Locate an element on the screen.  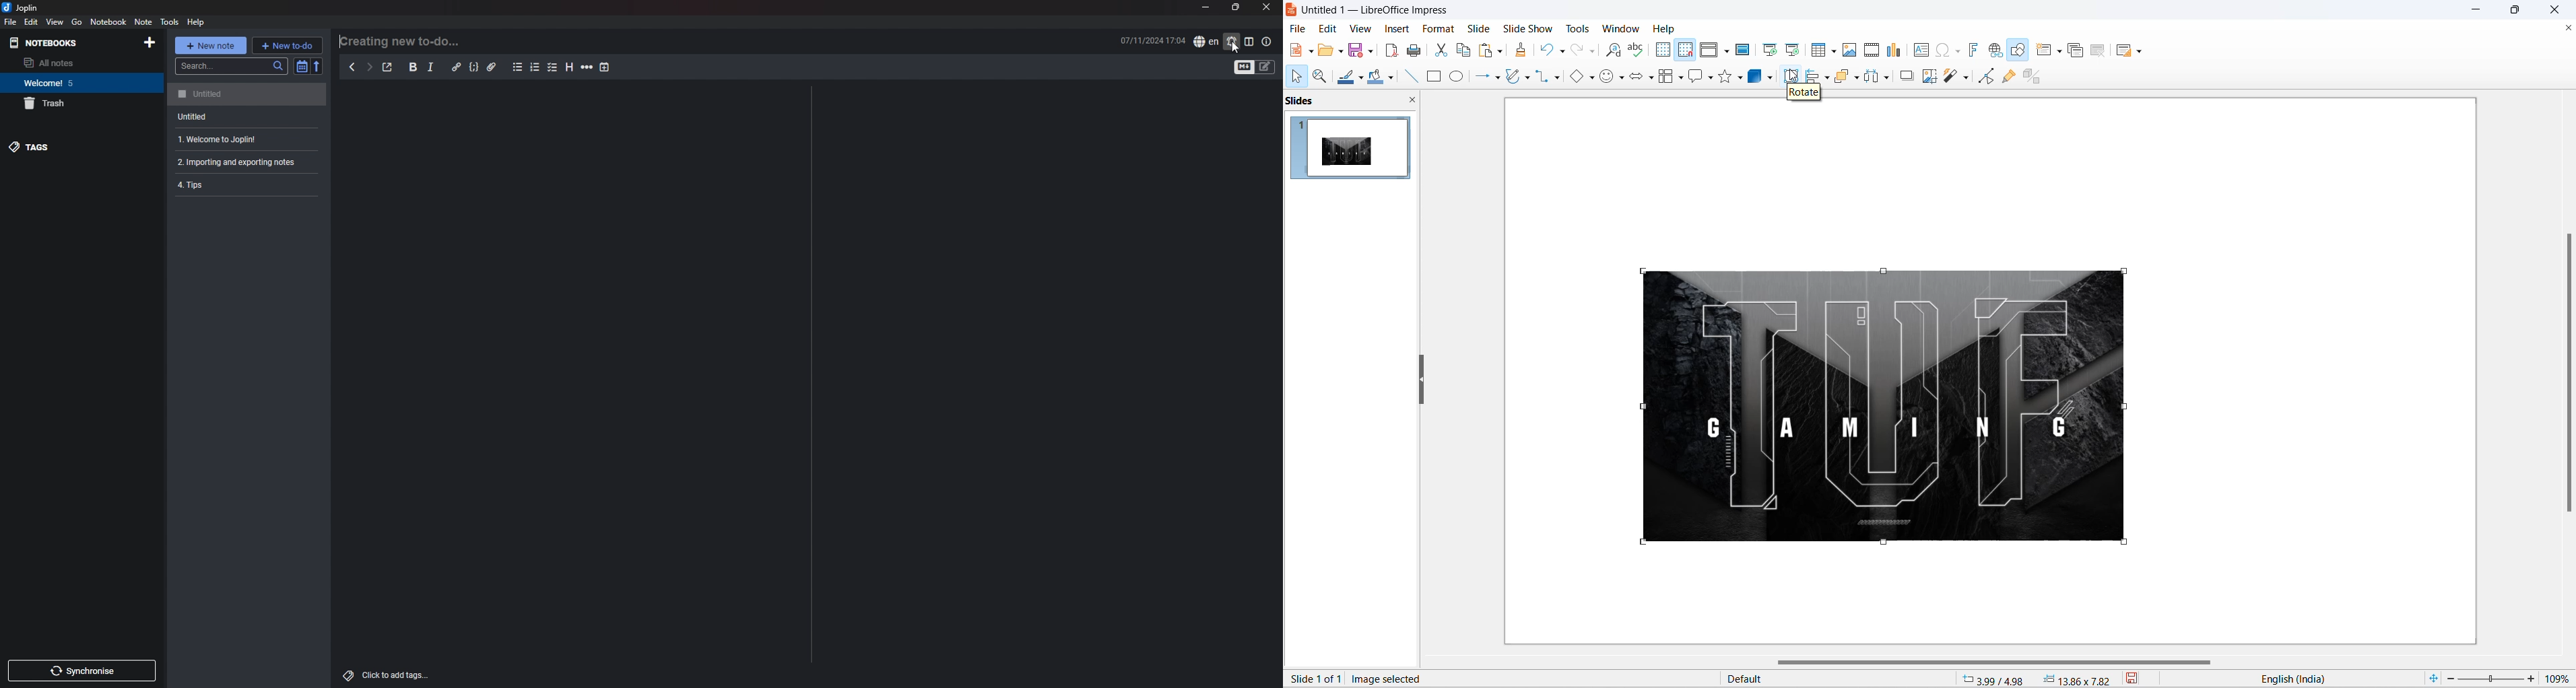
rectangle is located at coordinates (1434, 77).